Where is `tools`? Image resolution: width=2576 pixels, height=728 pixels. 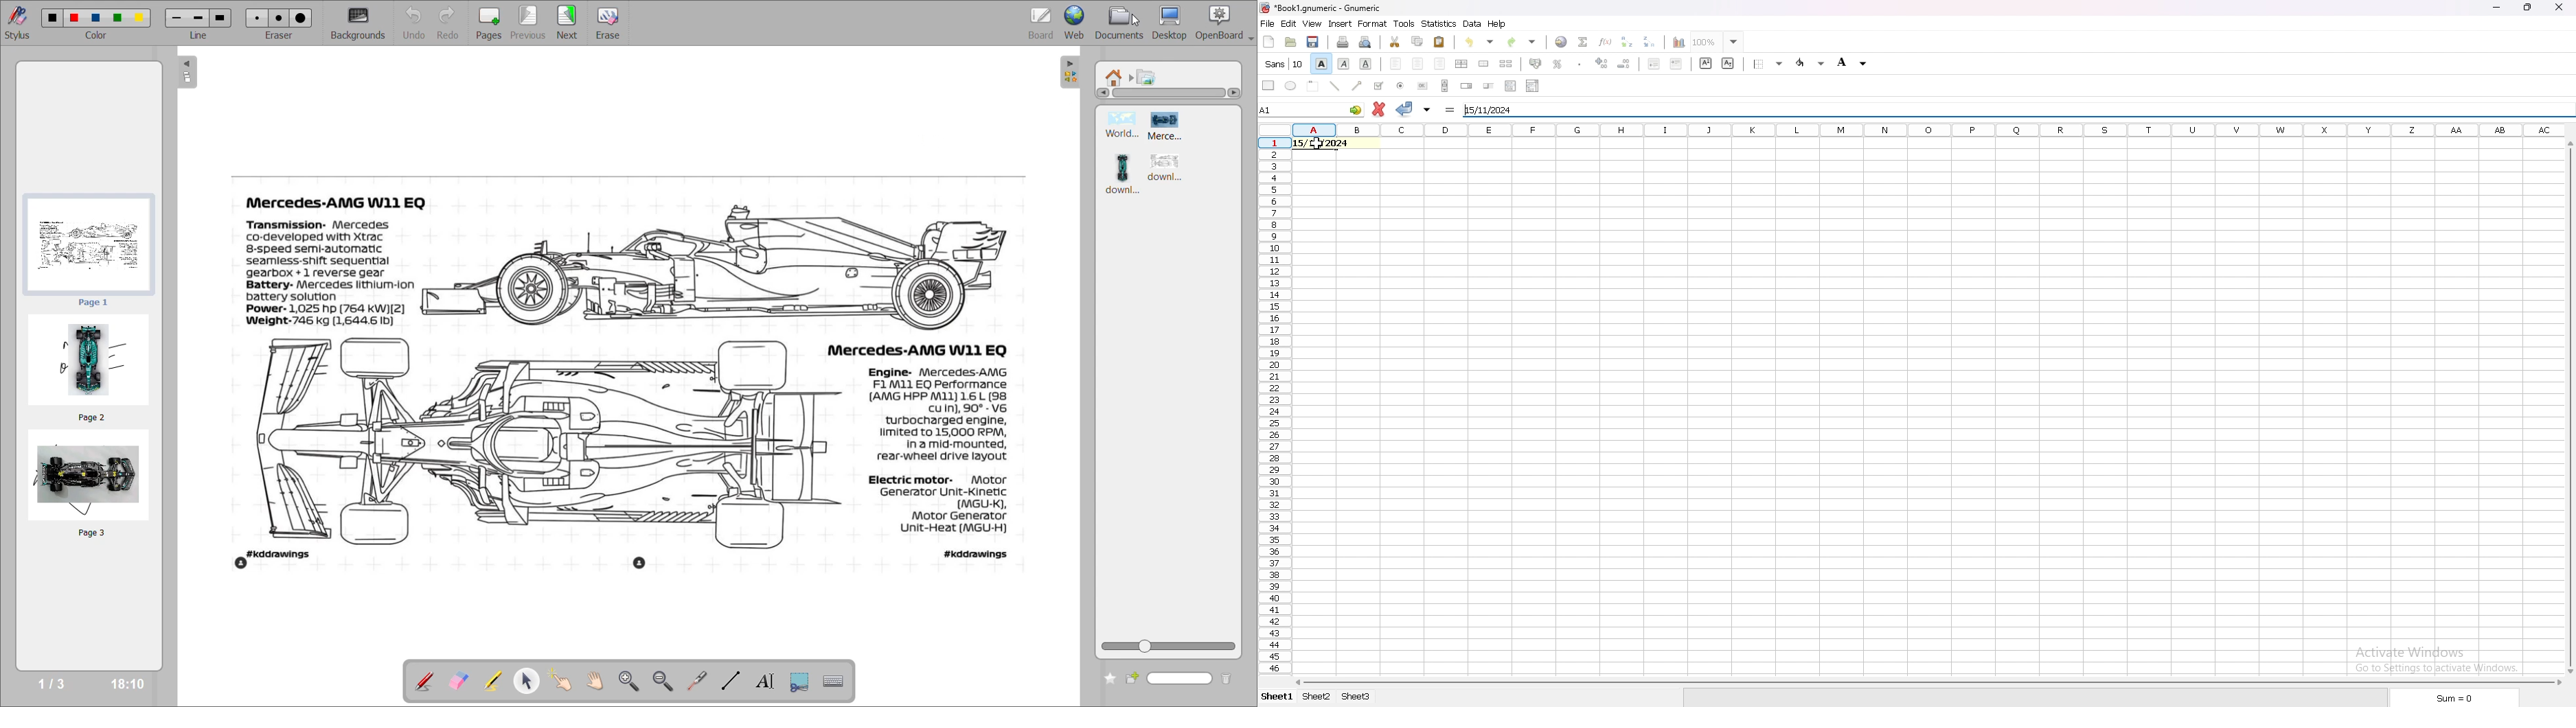
tools is located at coordinates (1404, 23).